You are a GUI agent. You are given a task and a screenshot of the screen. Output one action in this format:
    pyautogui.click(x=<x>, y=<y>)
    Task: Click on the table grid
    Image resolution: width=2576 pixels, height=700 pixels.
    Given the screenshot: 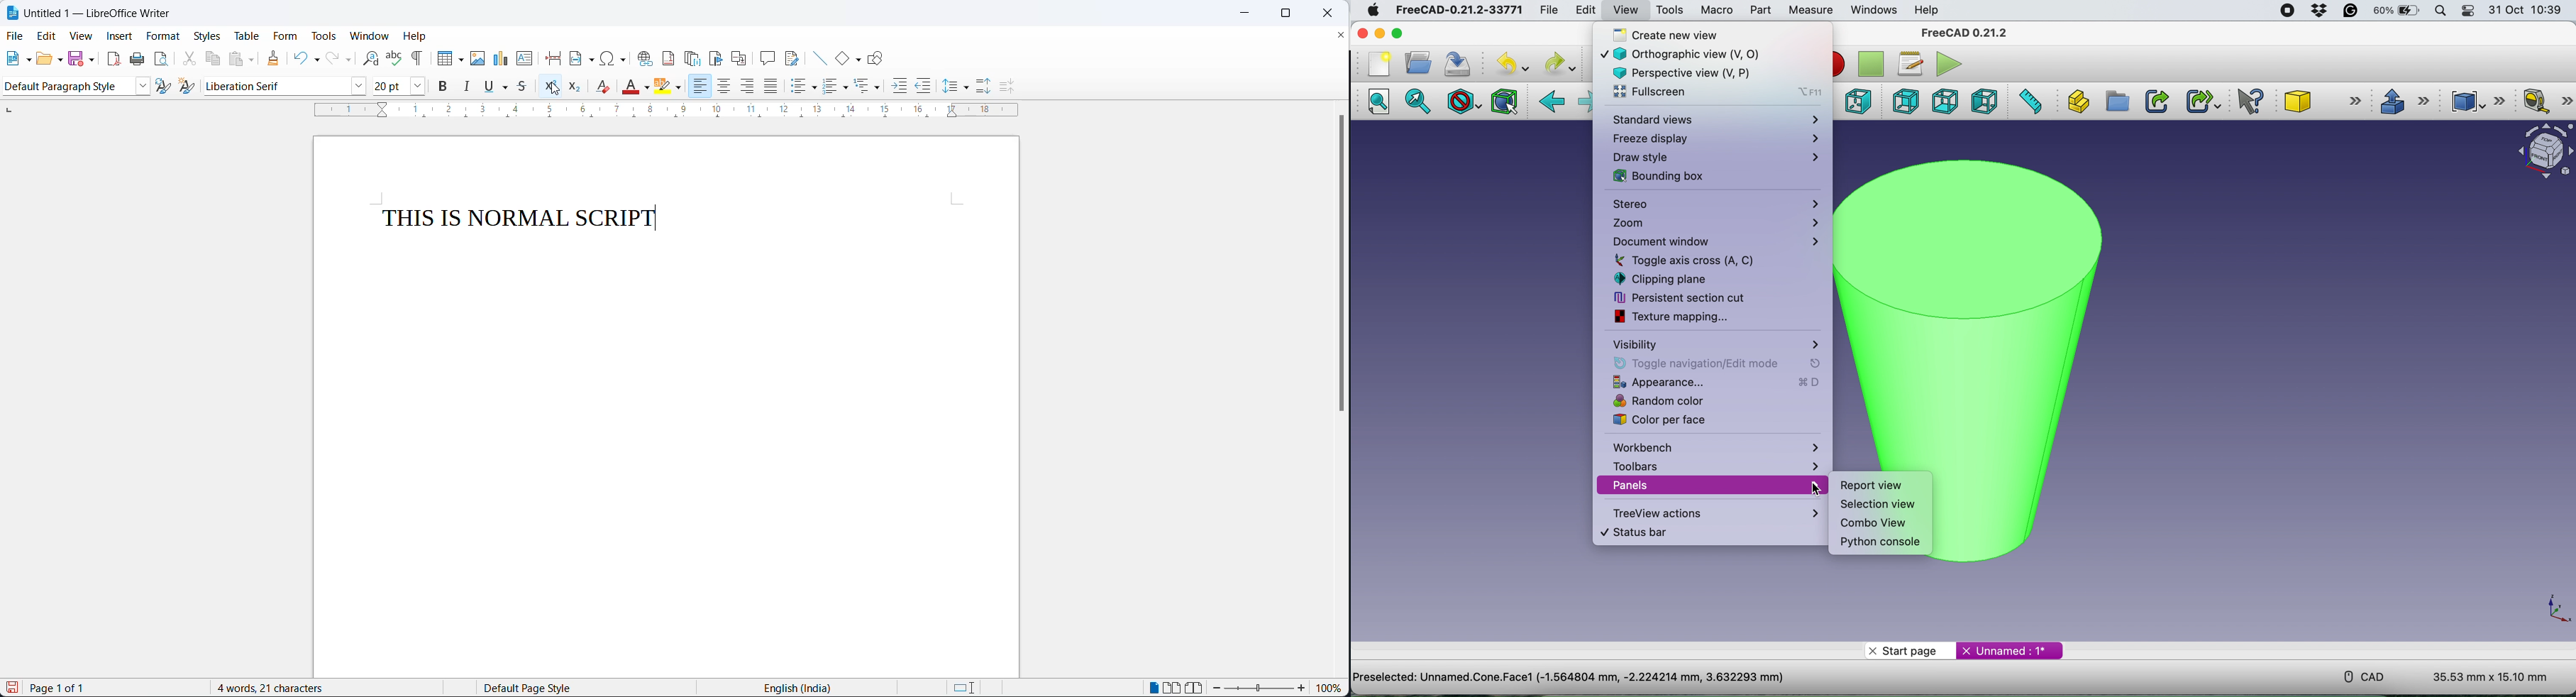 What is the action you would take?
    pyautogui.click(x=460, y=60)
    